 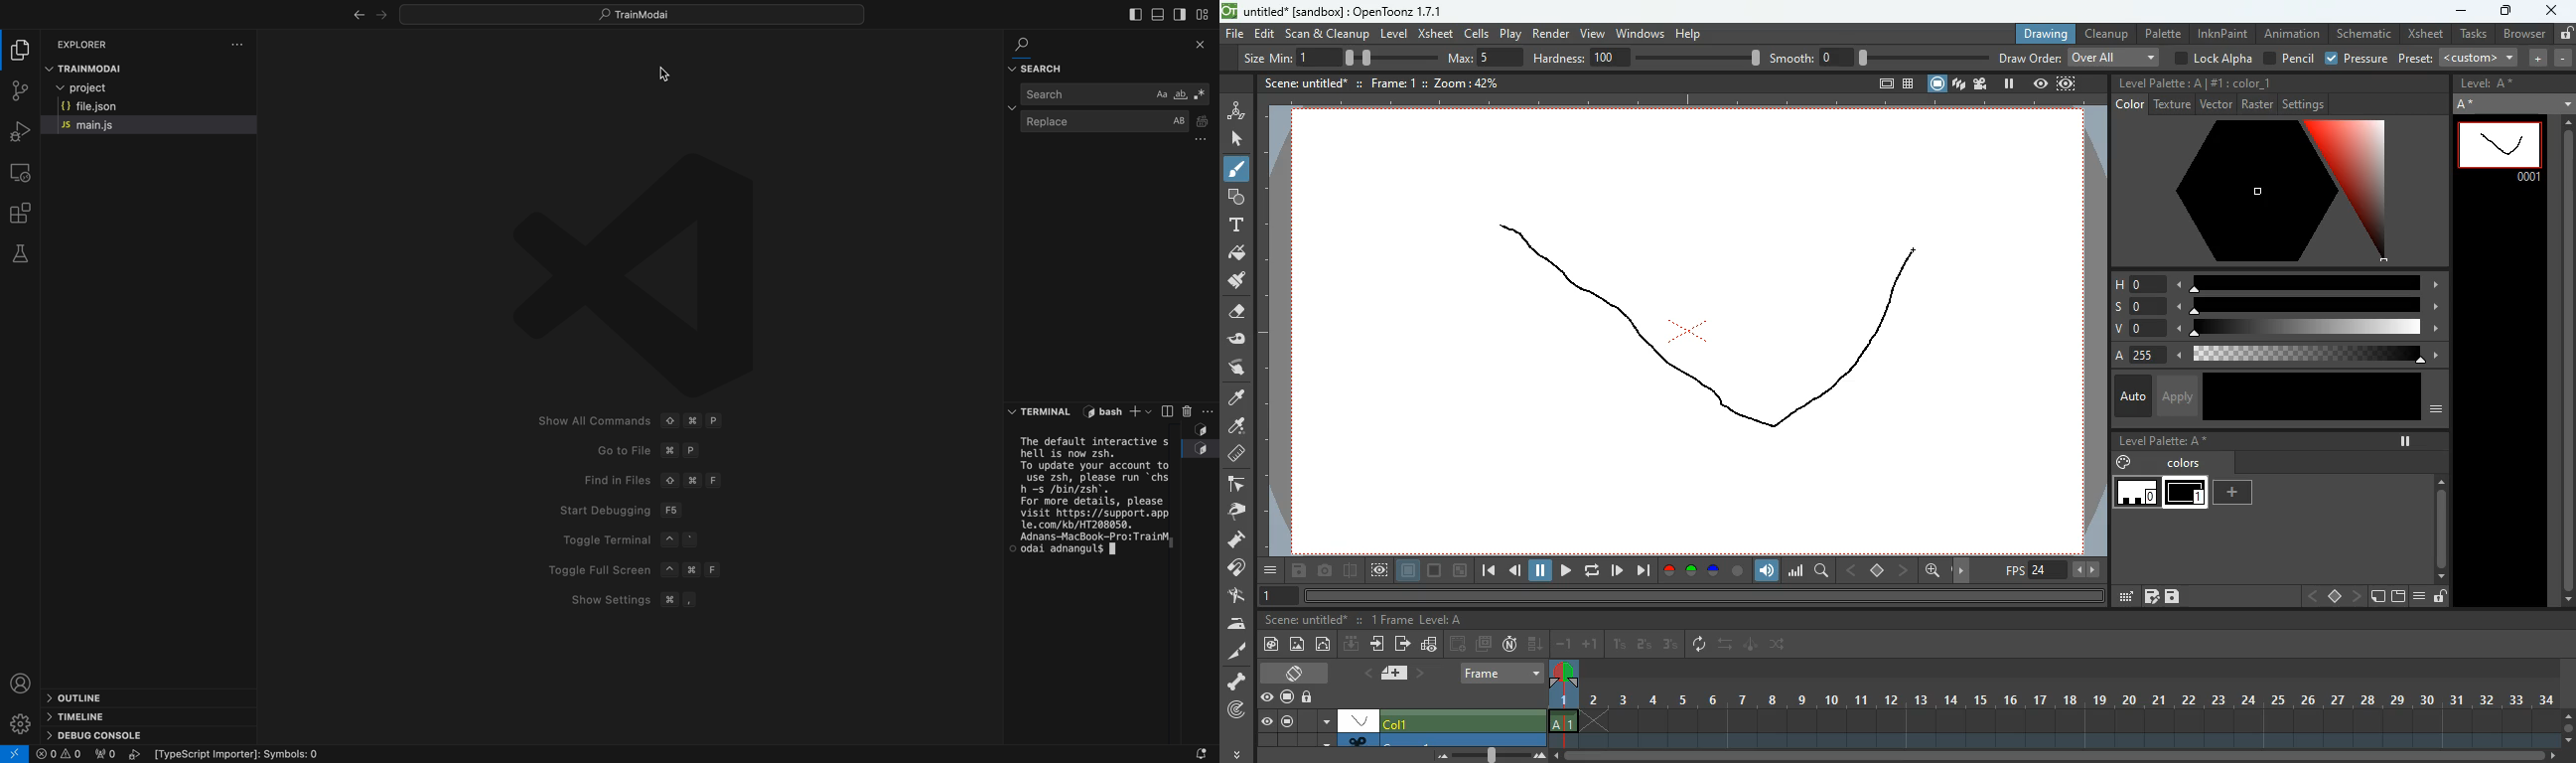 I want to click on pause, so click(x=1541, y=571).